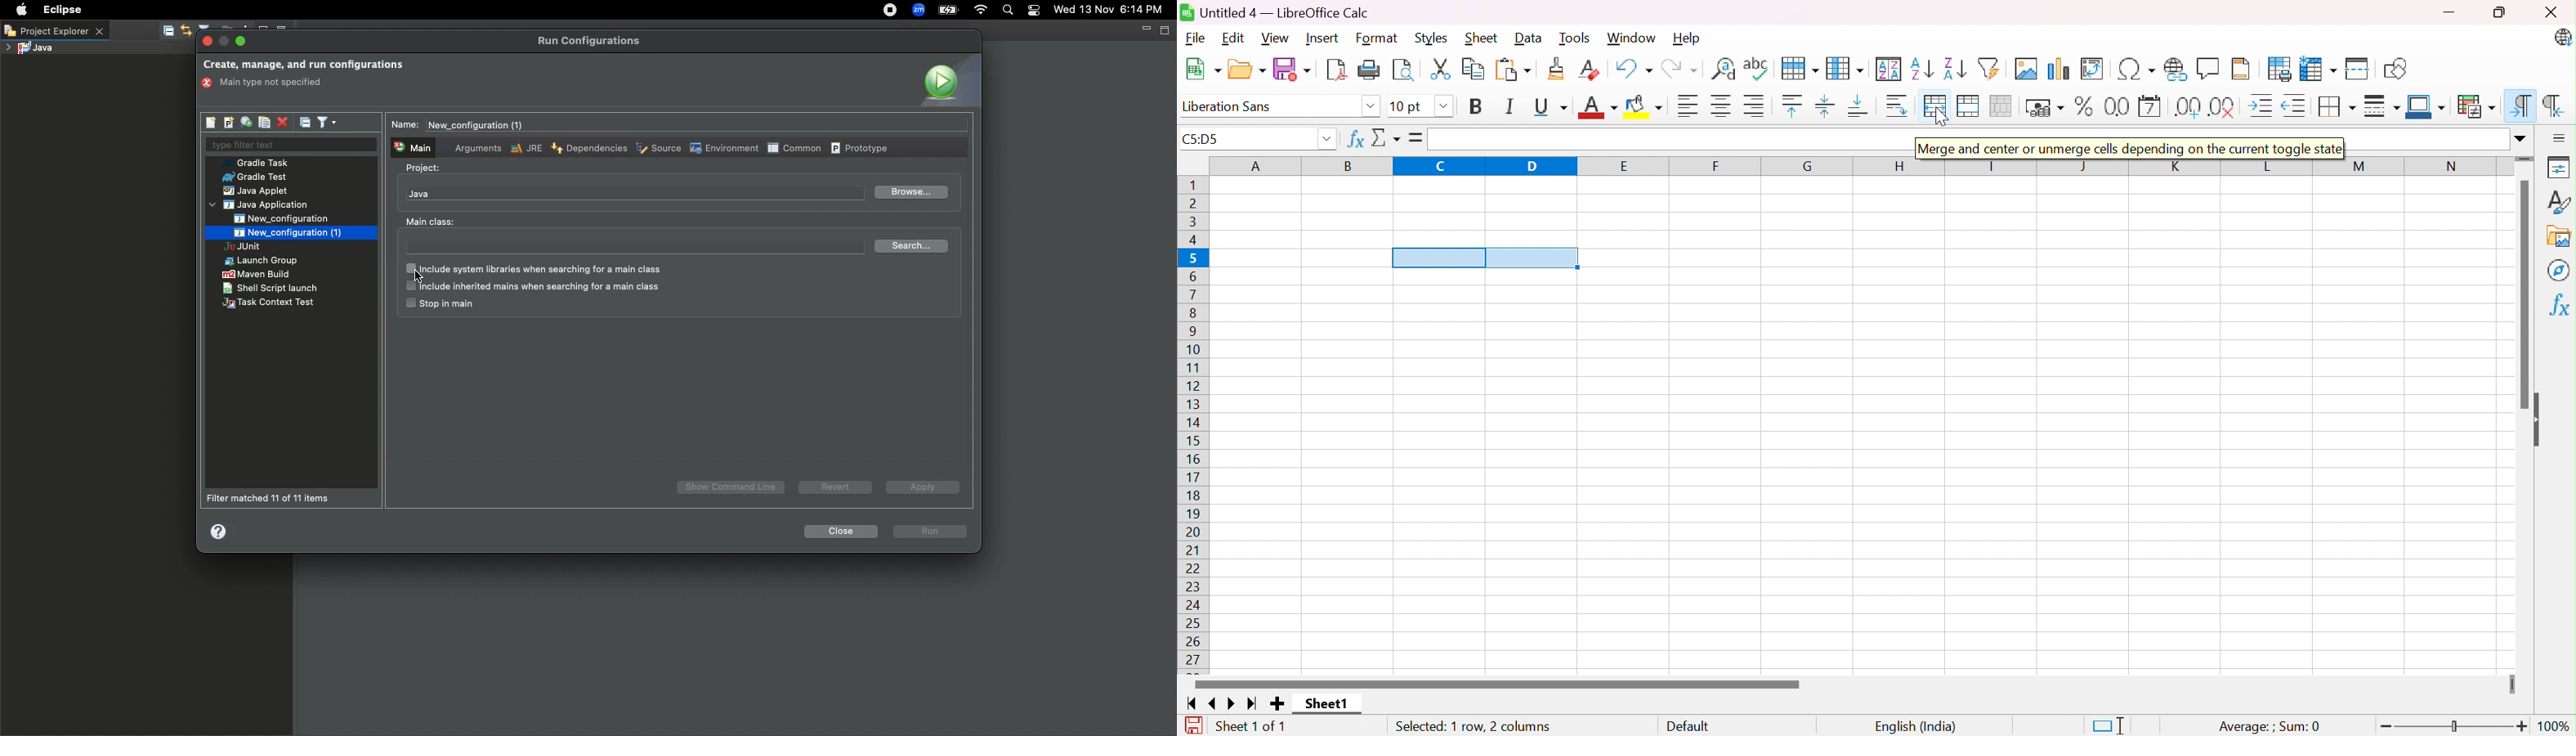 This screenshot has width=2576, height=756. Describe the element at coordinates (1633, 37) in the screenshot. I see `Window` at that location.